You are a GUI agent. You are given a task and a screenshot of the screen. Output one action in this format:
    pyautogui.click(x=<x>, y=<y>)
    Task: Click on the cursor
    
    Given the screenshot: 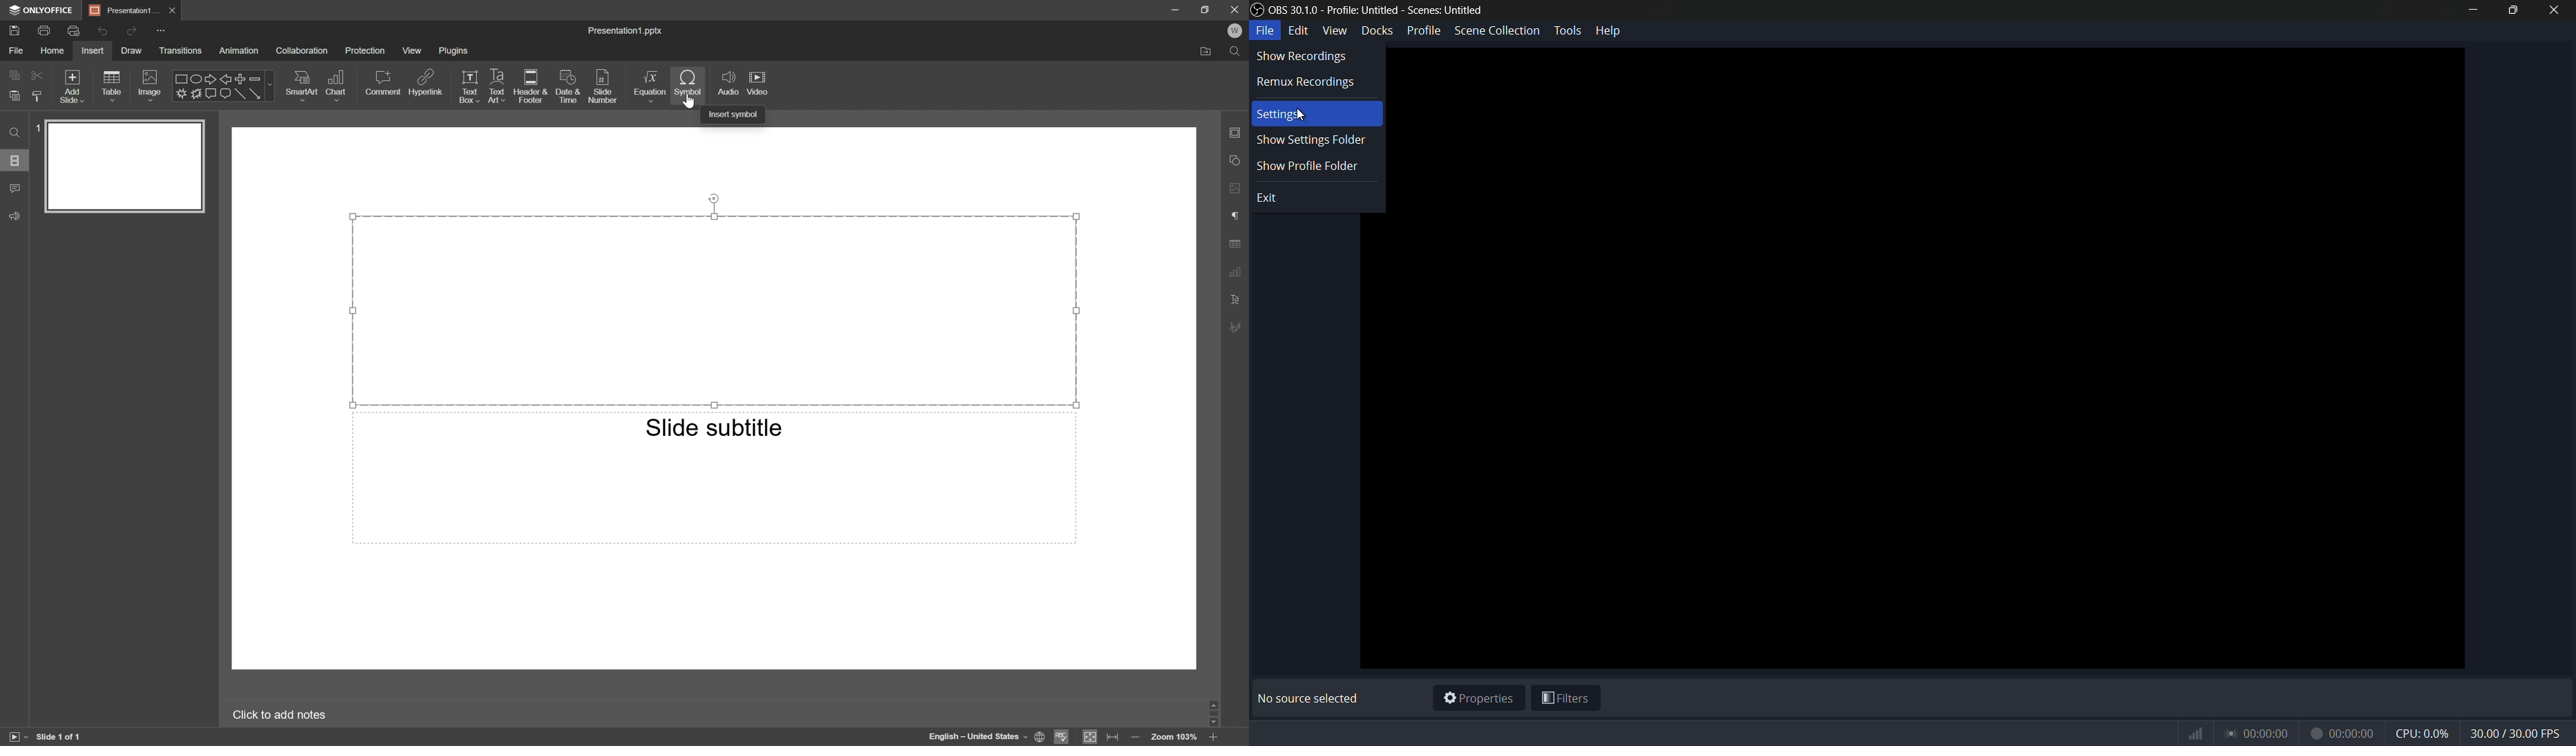 What is the action you would take?
    pyautogui.click(x=1304, y=116)
    